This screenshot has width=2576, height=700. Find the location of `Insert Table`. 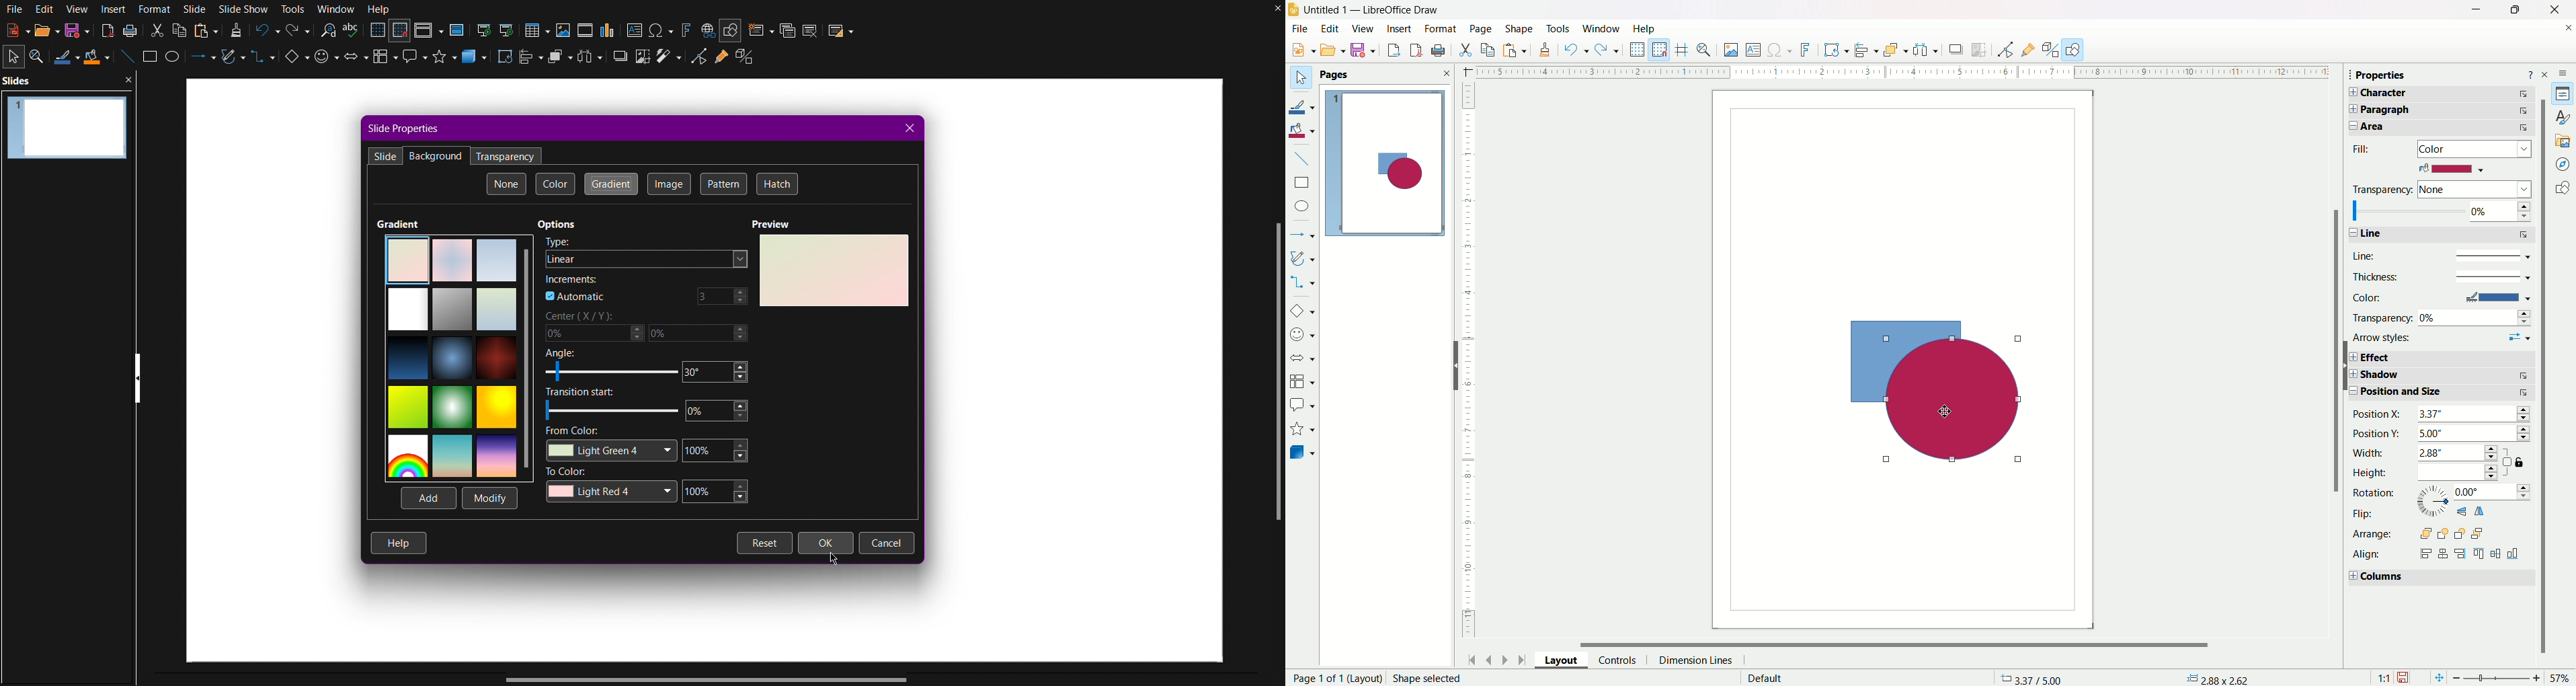

Insert Table is located at coordinates (540, 29).